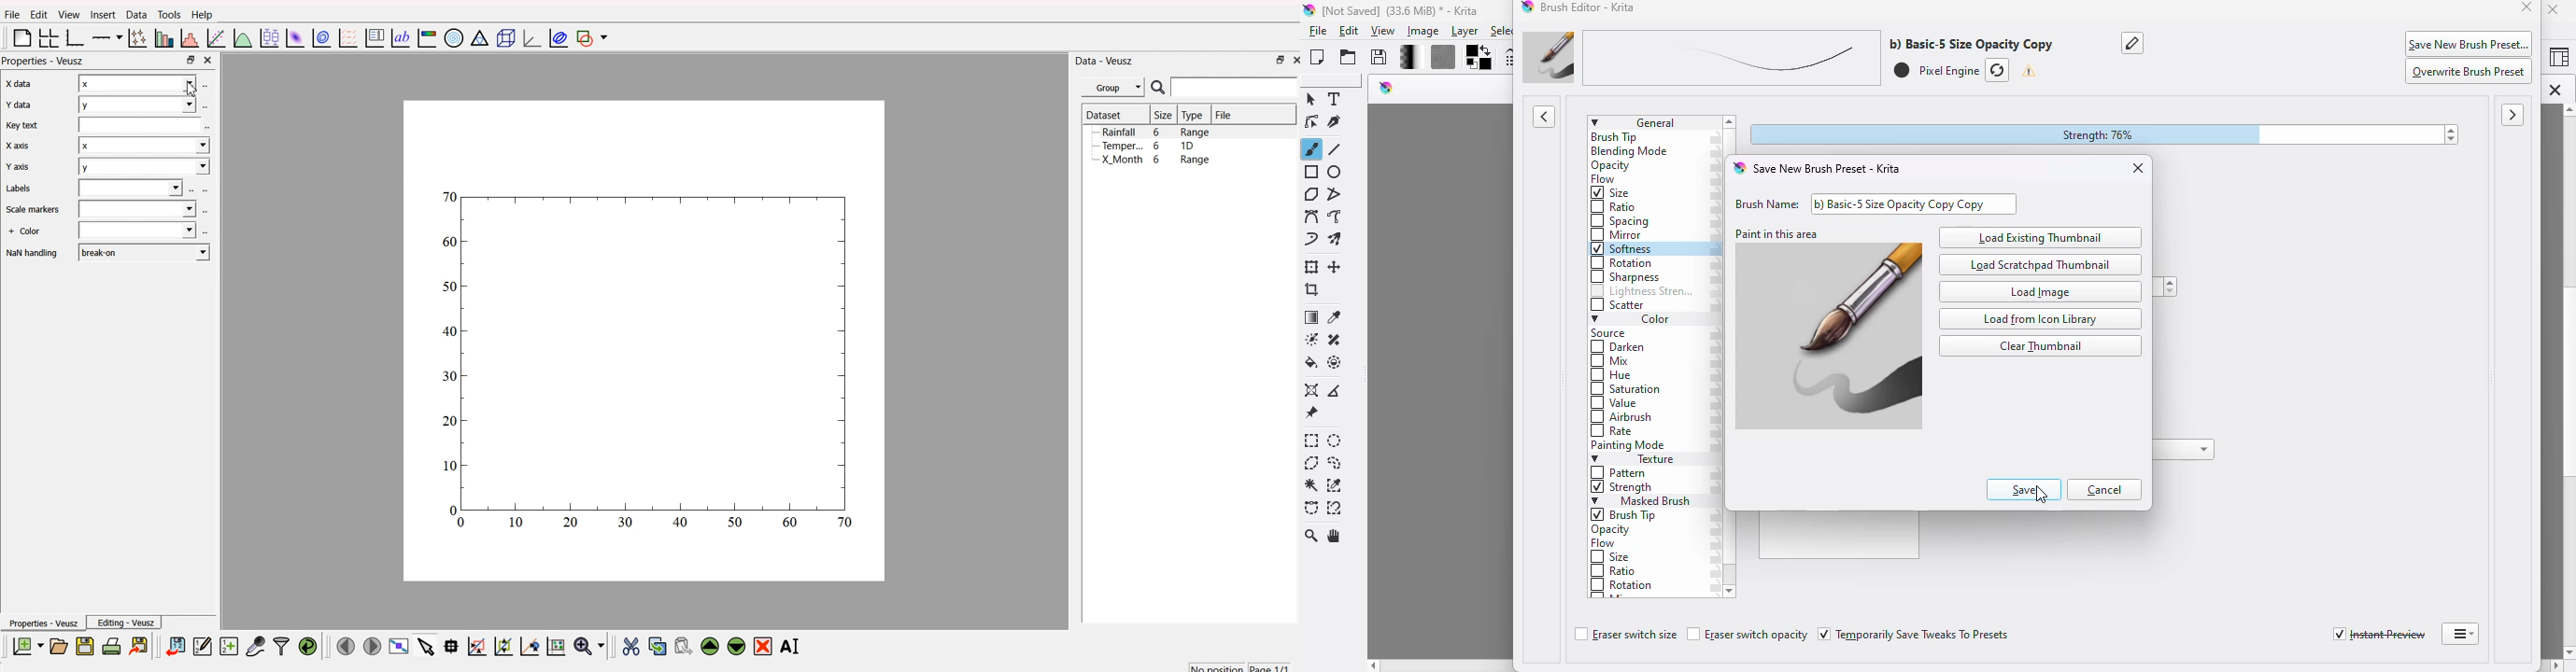 The width and height of the screenshot is (2576, 672). Describe the element at coordinates (1311, 413) in the screenshot. I see `reference images tool` at that location.